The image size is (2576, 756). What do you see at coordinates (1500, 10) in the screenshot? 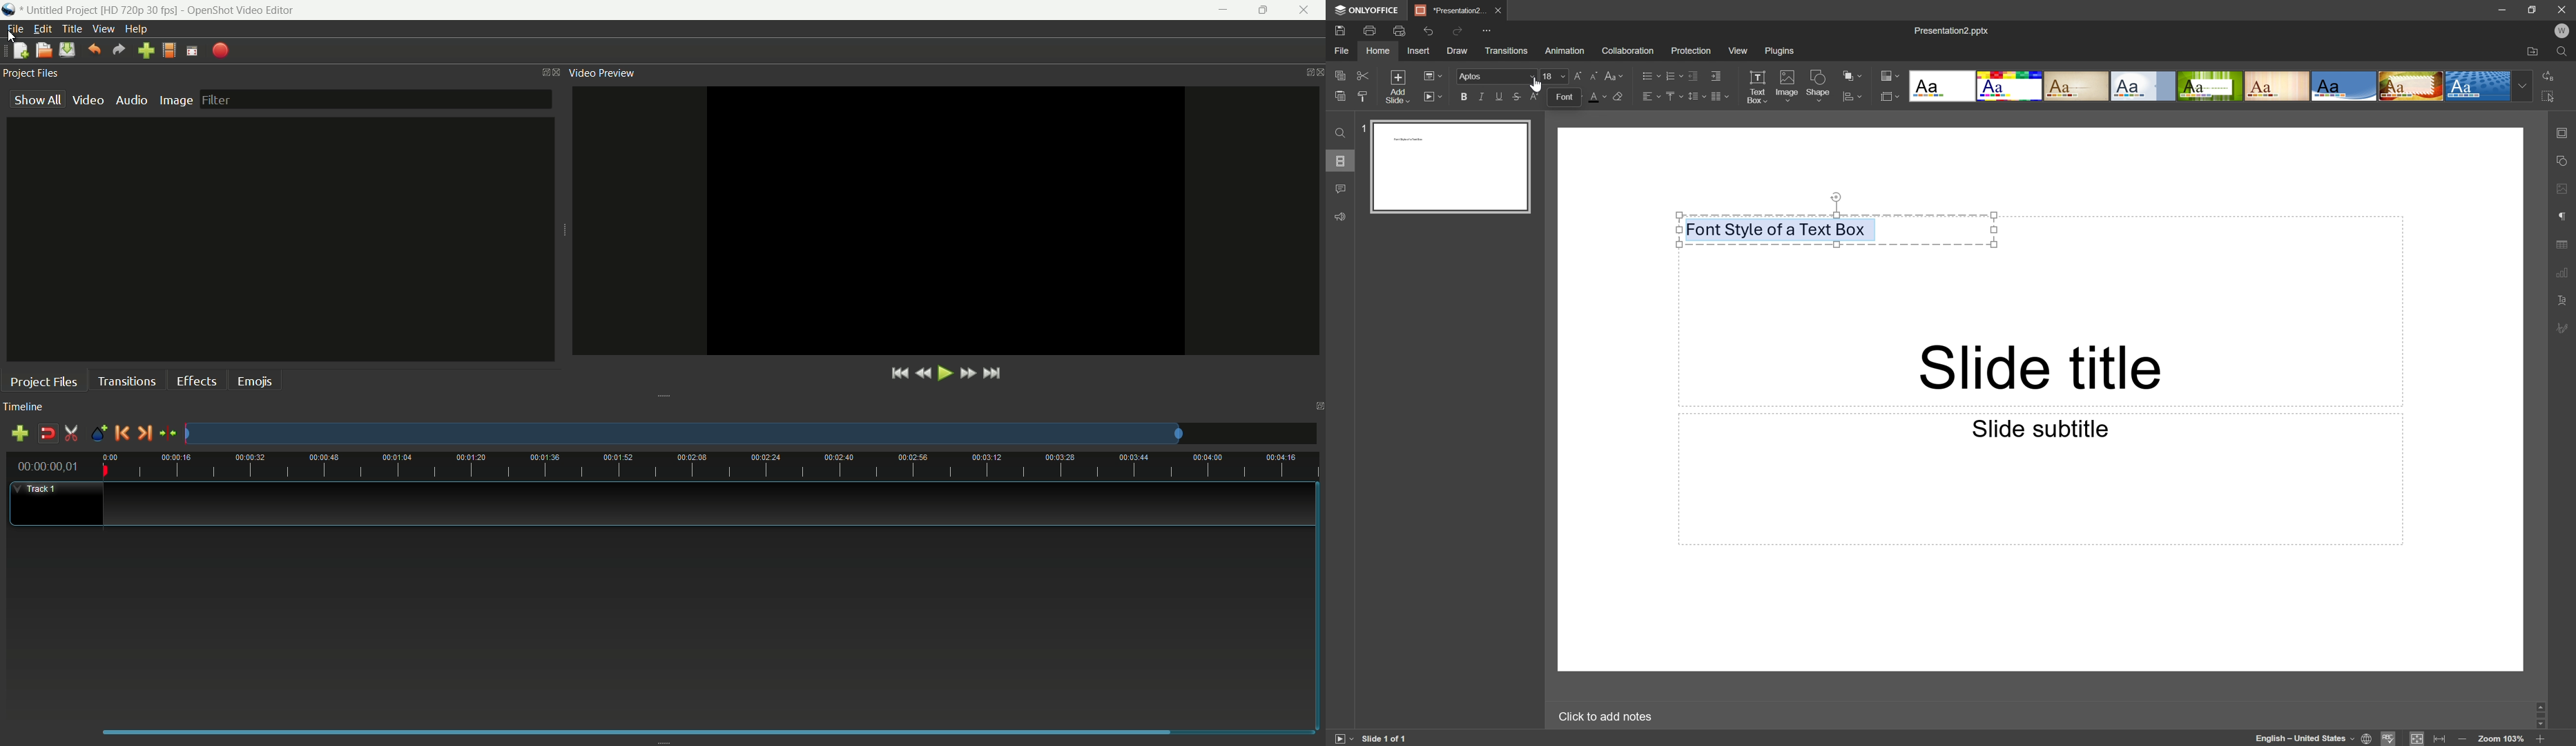
I see `Close` at bounding box center [1500, 10].